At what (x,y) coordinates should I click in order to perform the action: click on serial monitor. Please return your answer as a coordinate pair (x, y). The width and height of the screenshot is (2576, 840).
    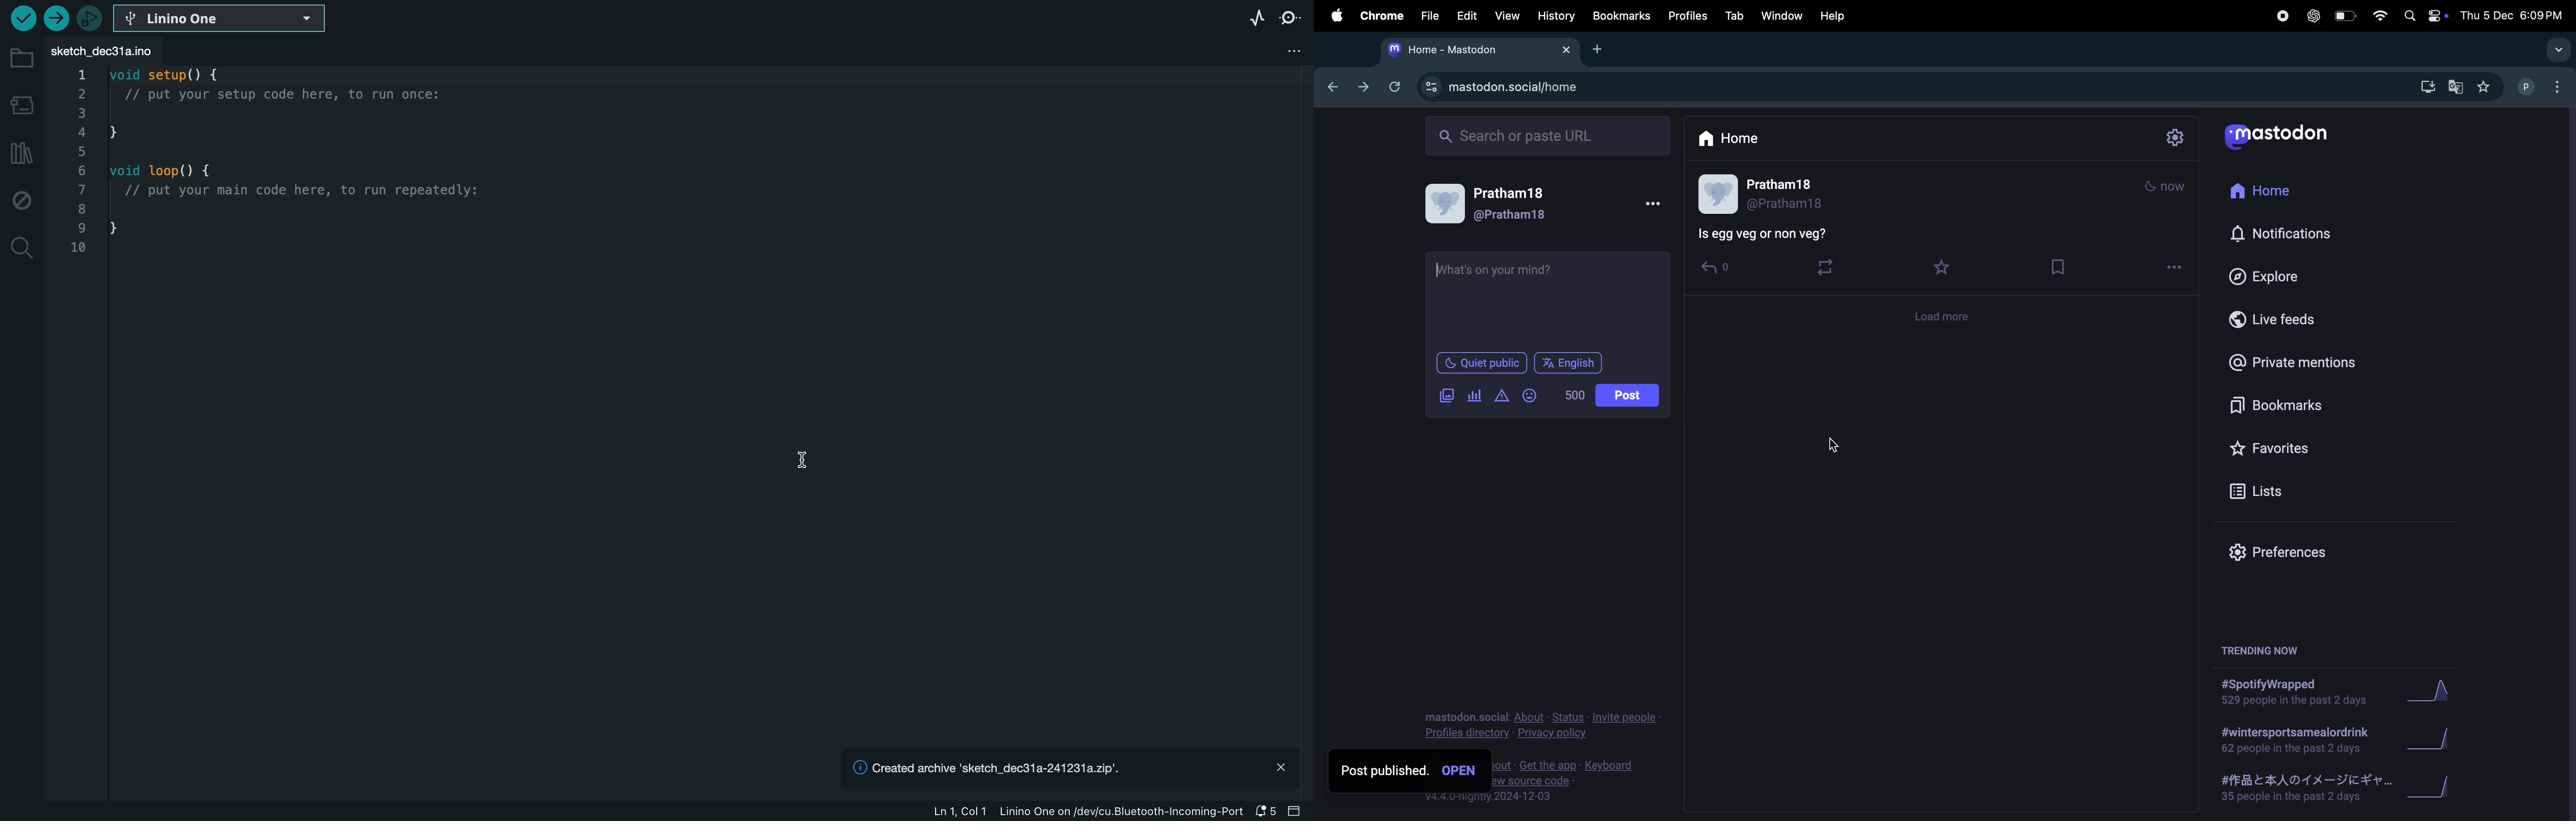
    Looking at the image, I should click on (1294, 18).